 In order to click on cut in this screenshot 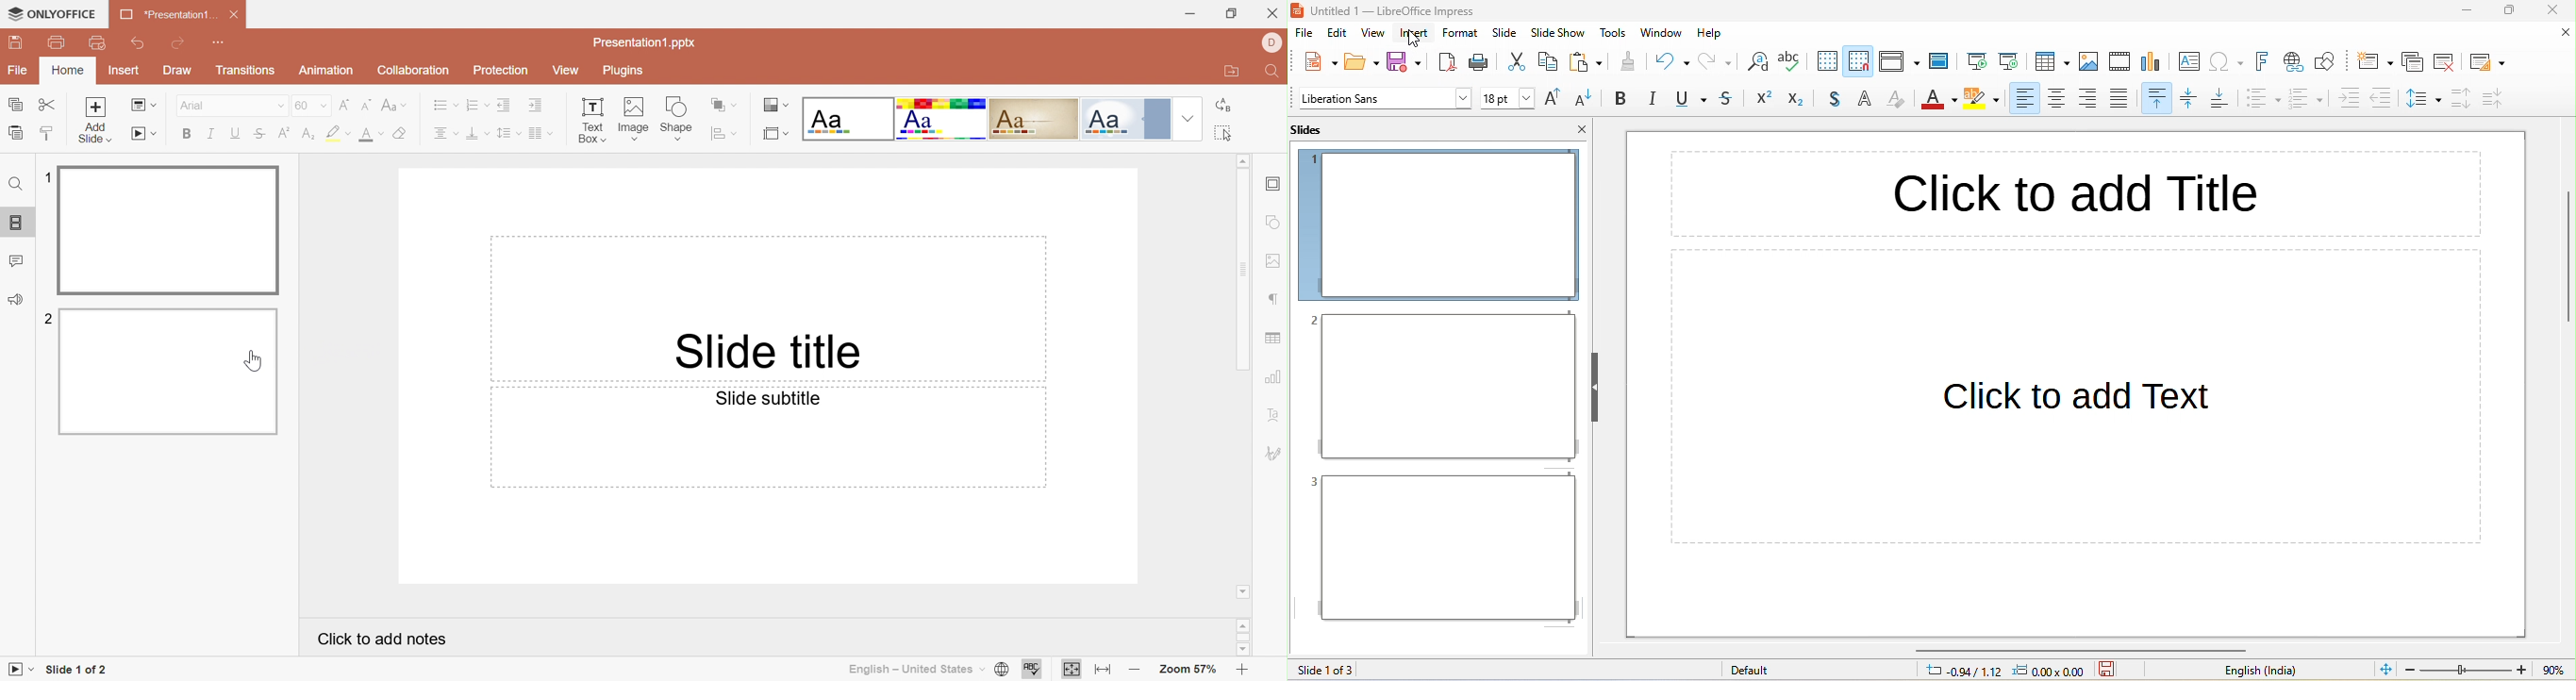, I will do `click(1516, 61)`.